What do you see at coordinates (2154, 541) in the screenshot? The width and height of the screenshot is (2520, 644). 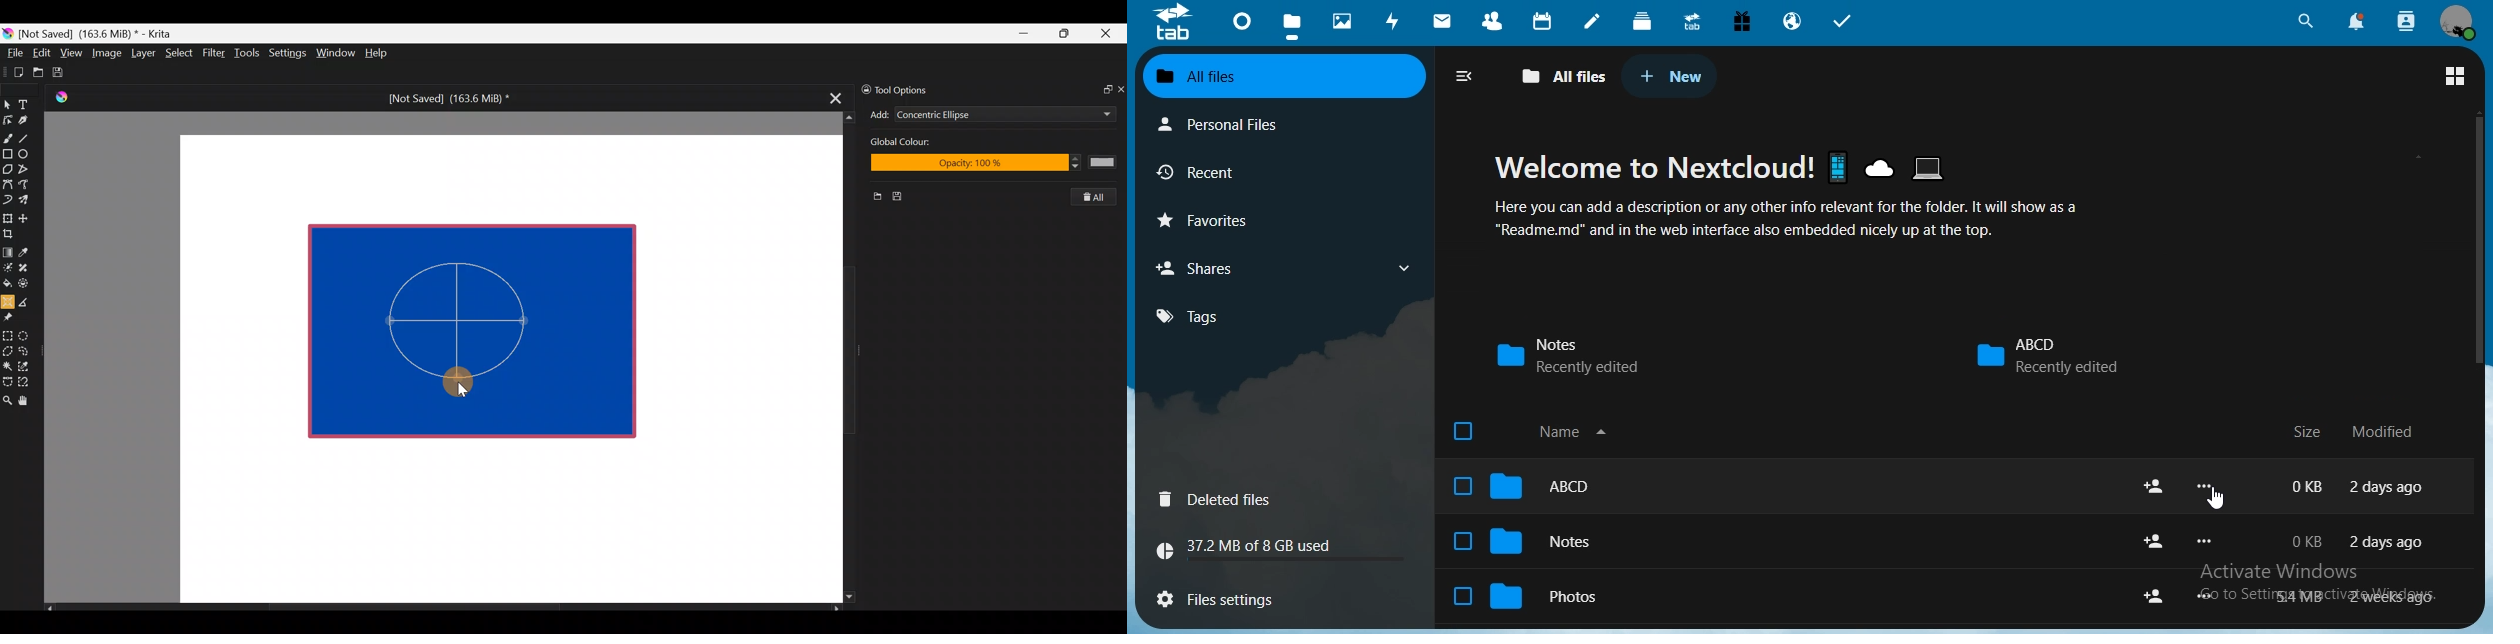 I see `share` at bounding box center [2154, 541].